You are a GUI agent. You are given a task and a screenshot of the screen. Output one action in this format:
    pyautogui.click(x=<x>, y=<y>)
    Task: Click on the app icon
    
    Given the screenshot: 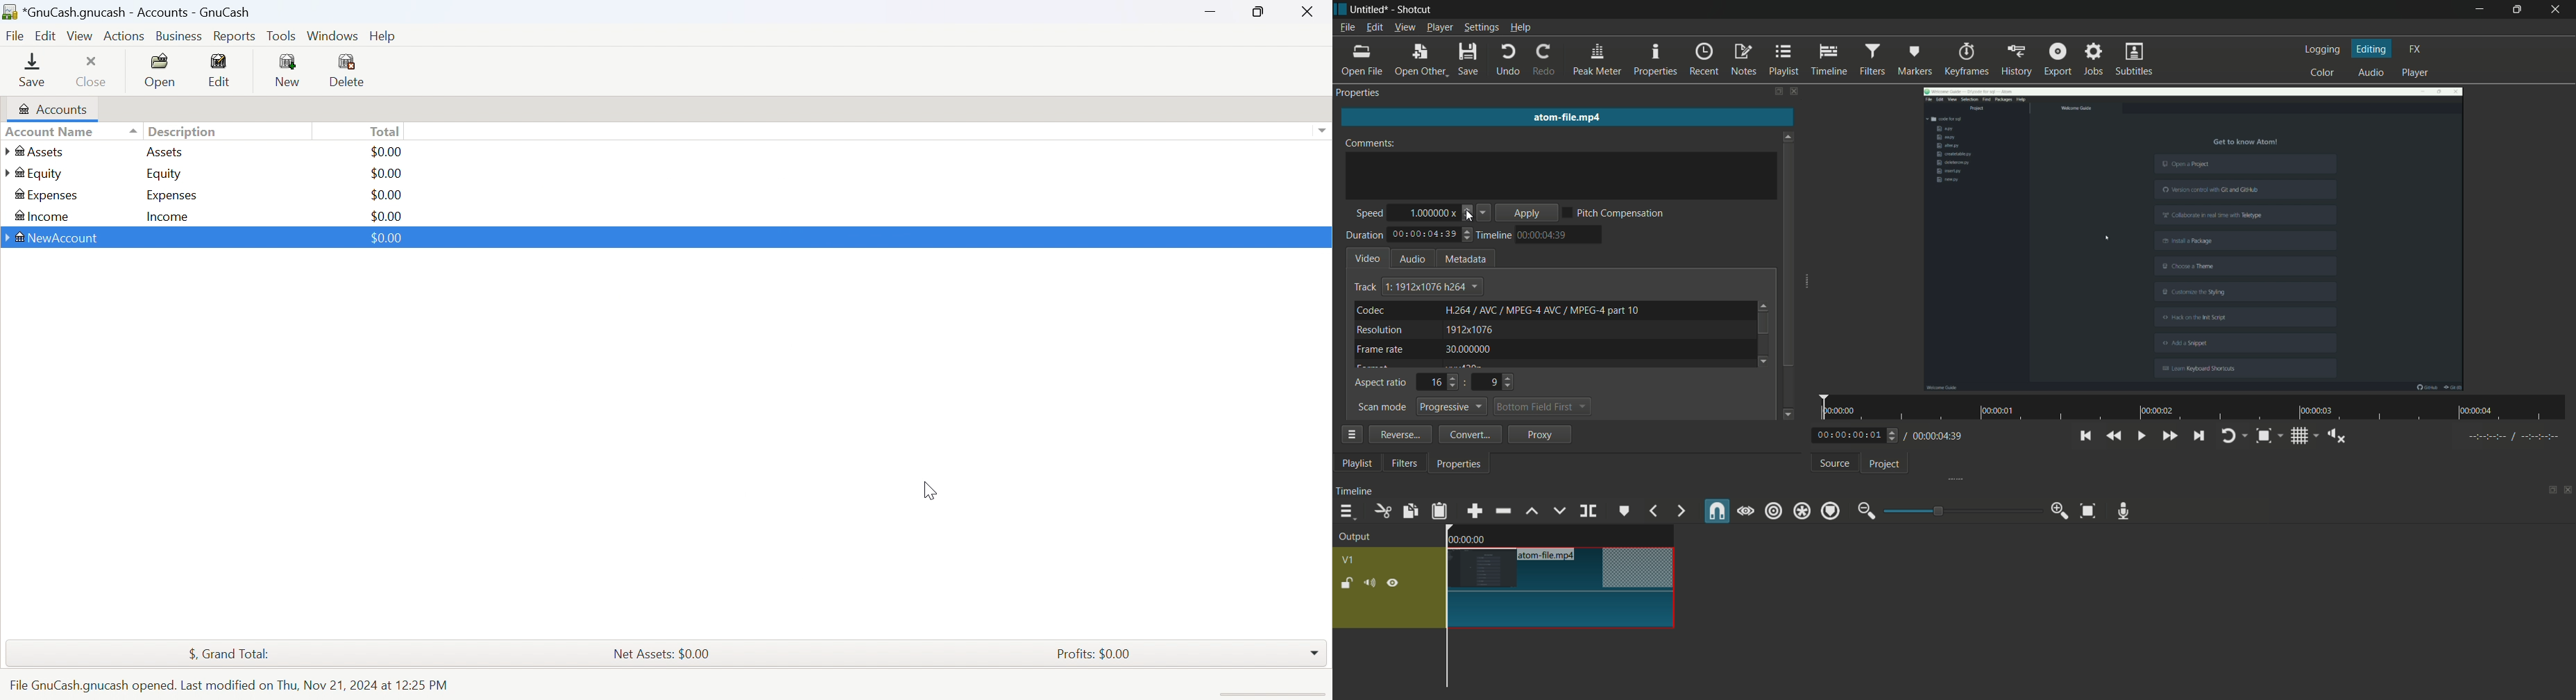 What is the action you would take?
    pyautogui.click(x=1340, y=9)
    